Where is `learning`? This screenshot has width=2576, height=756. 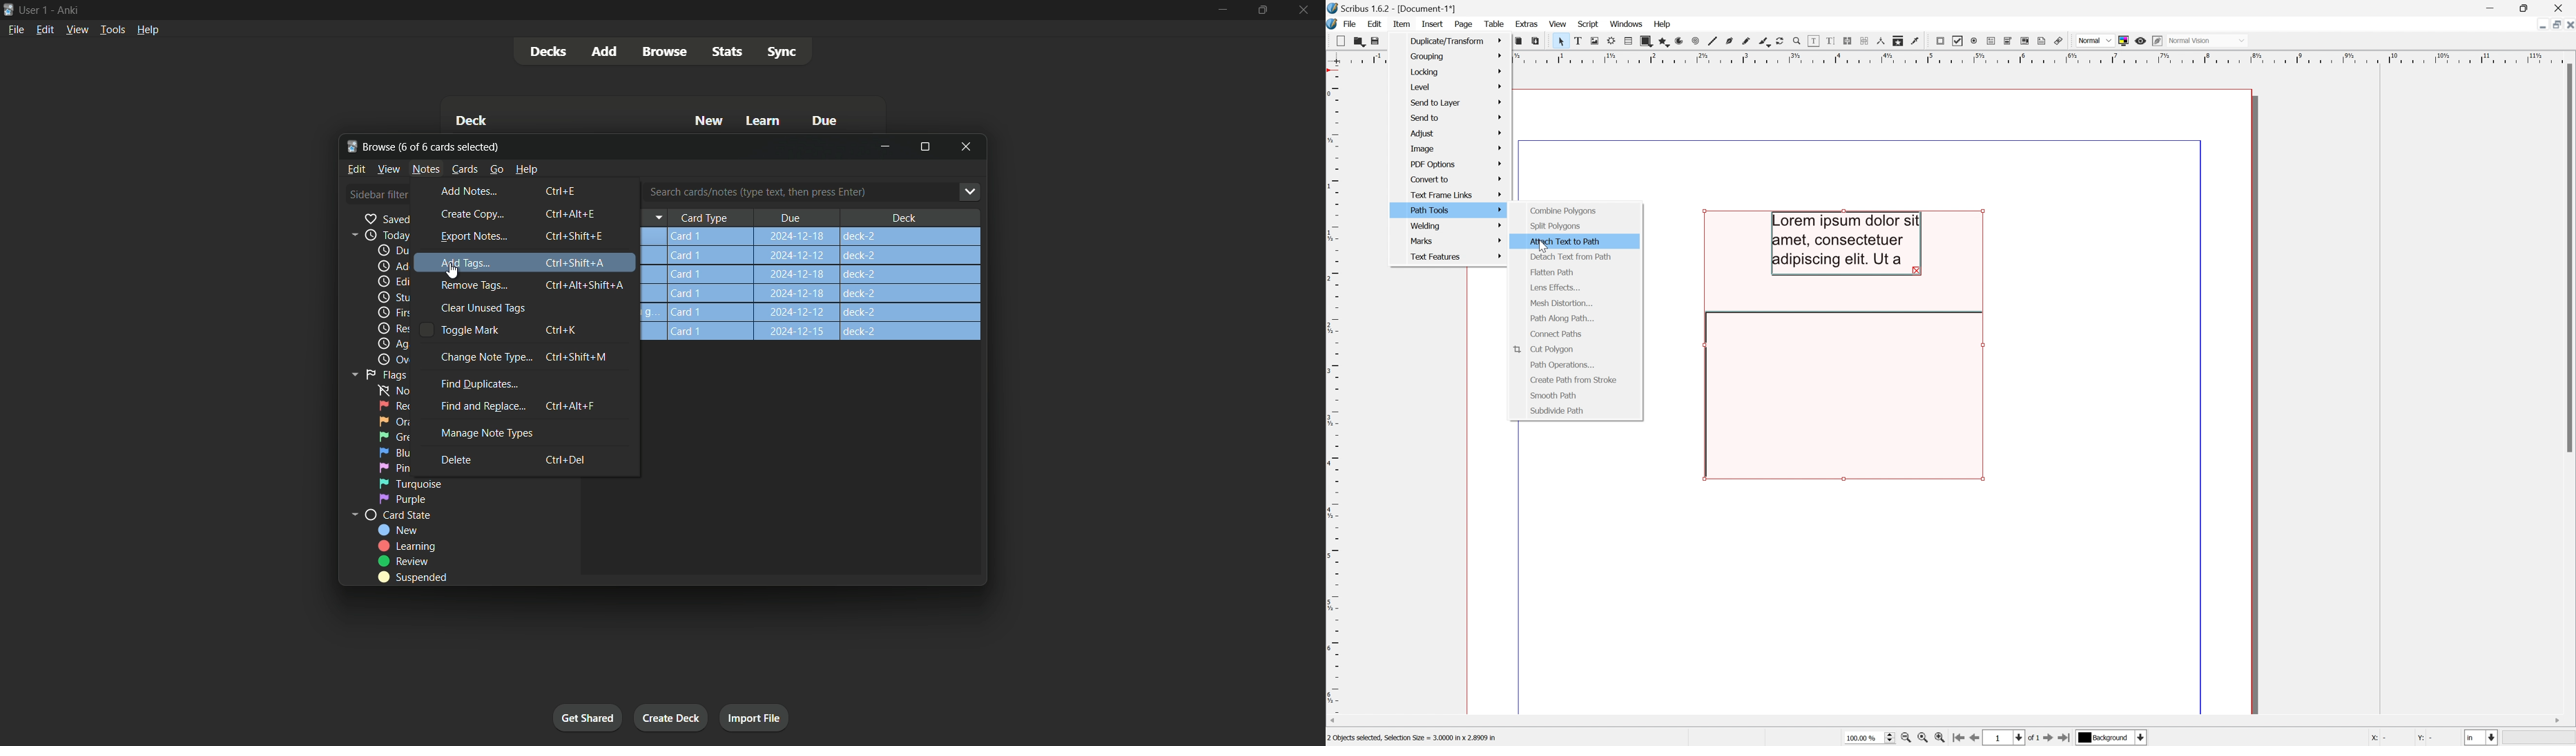
learning is located at coordinates (411, 546).